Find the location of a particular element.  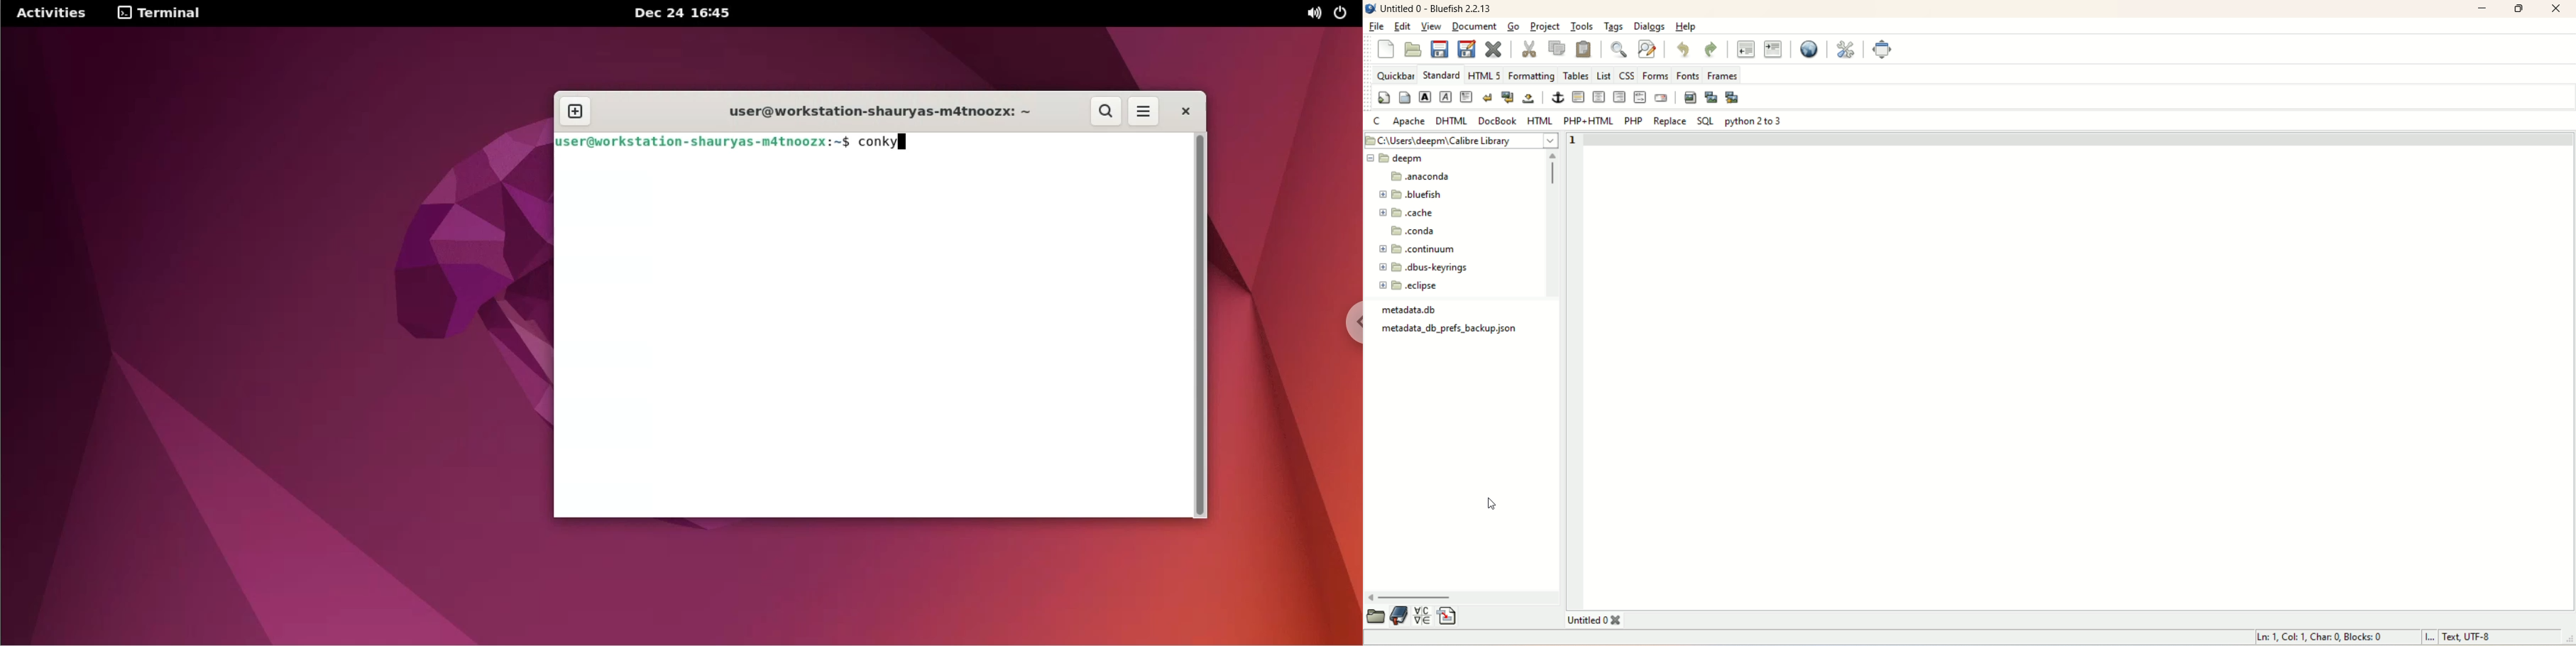

CSS is located at coordinates (1626, 76).